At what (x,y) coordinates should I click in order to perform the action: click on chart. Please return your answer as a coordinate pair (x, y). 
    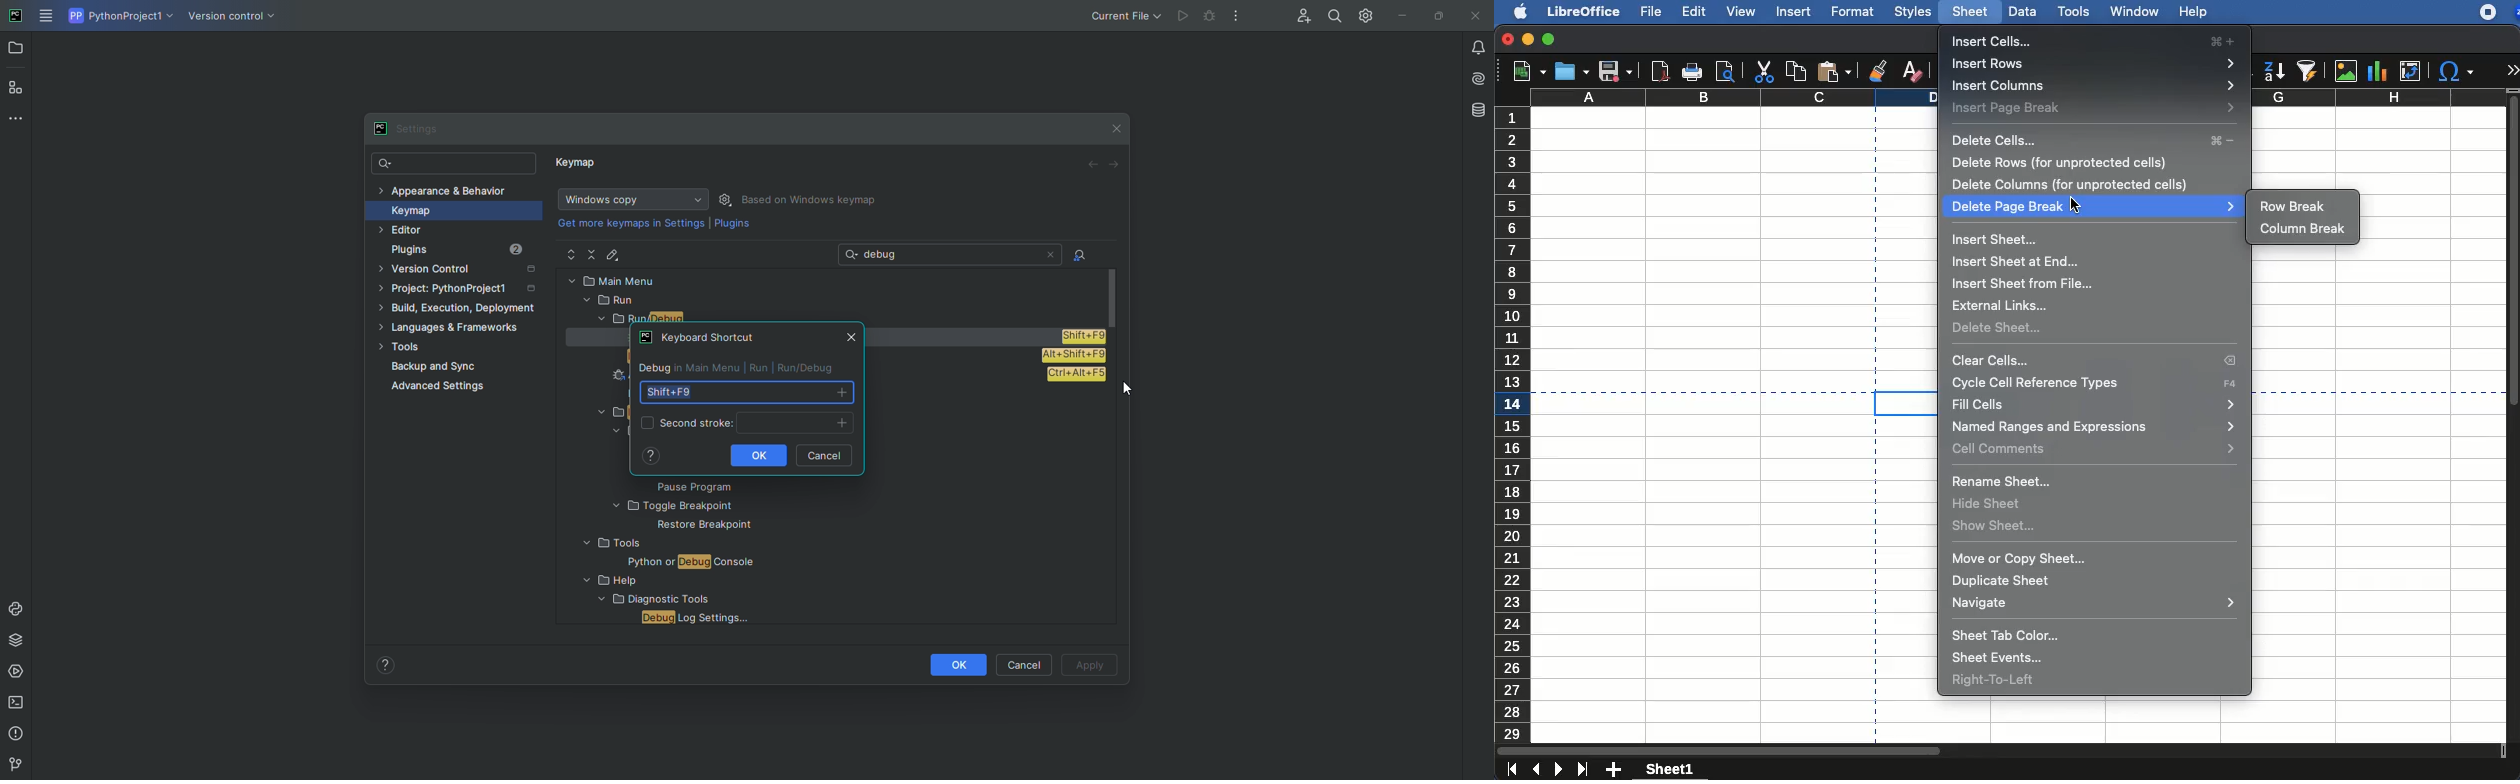
    Looking at the image, I should click on (2378, 72).